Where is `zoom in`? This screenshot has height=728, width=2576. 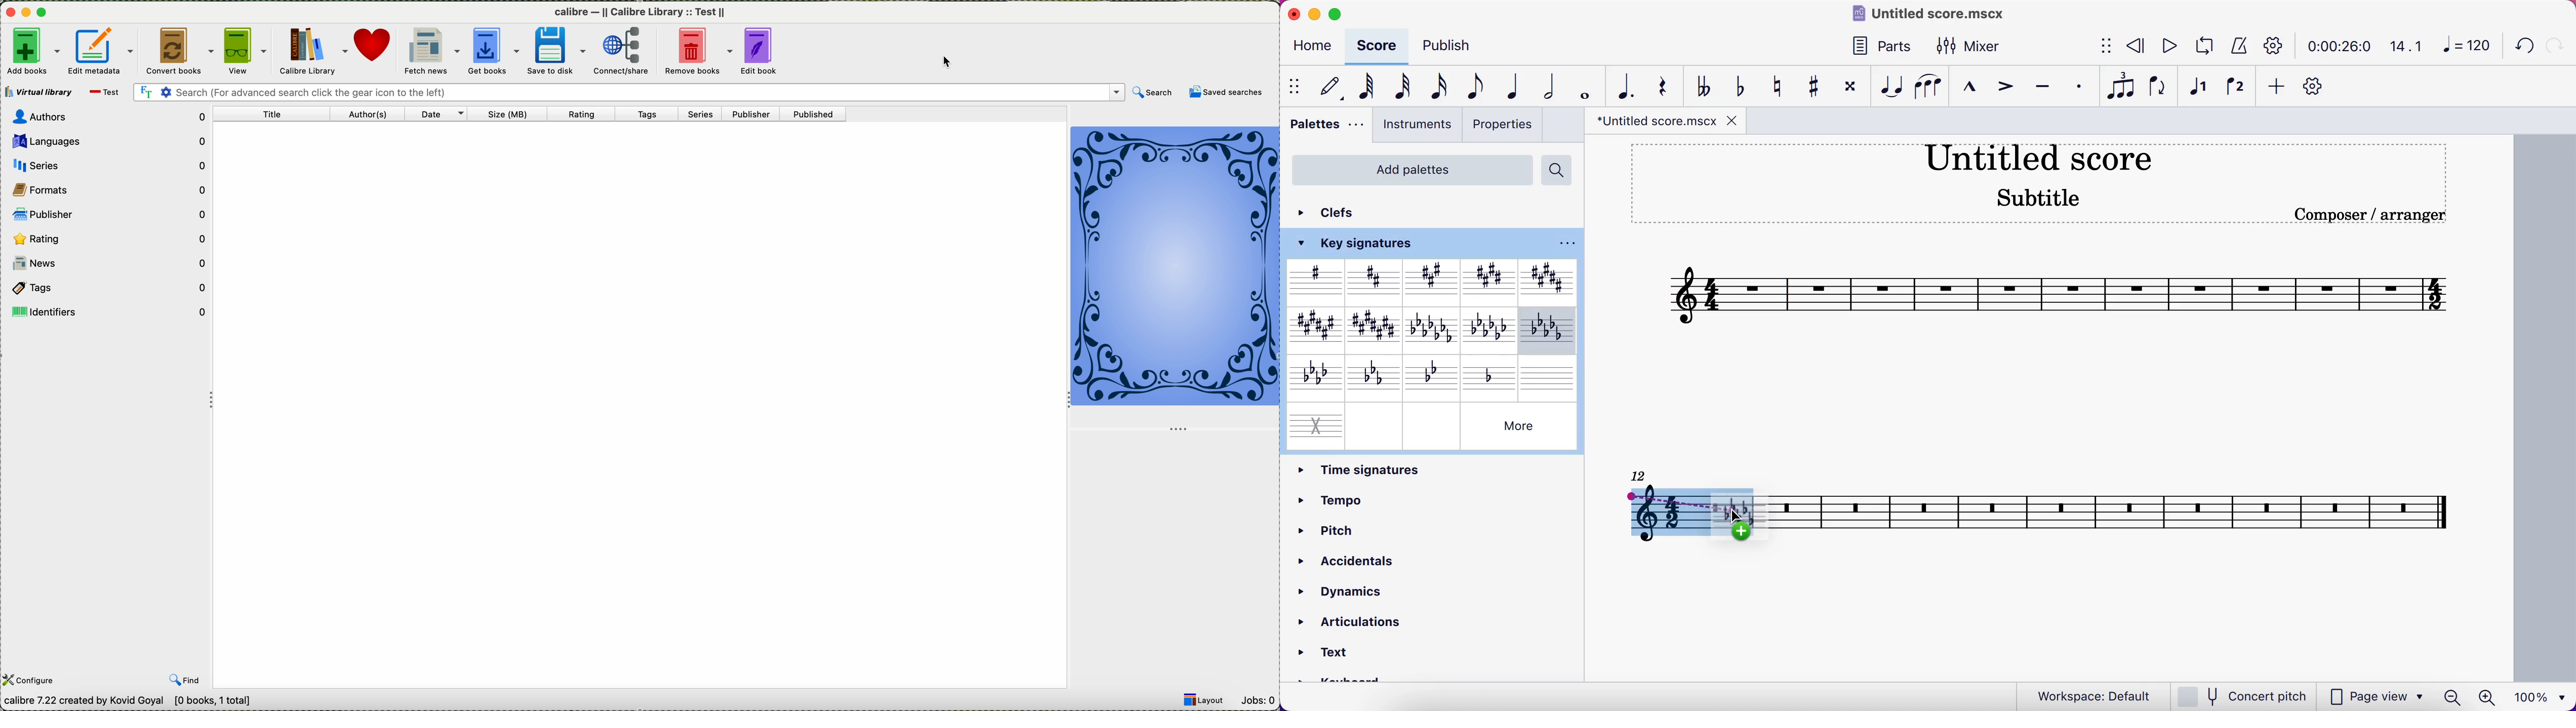 zoom in is located at coordinates (2488, 696).